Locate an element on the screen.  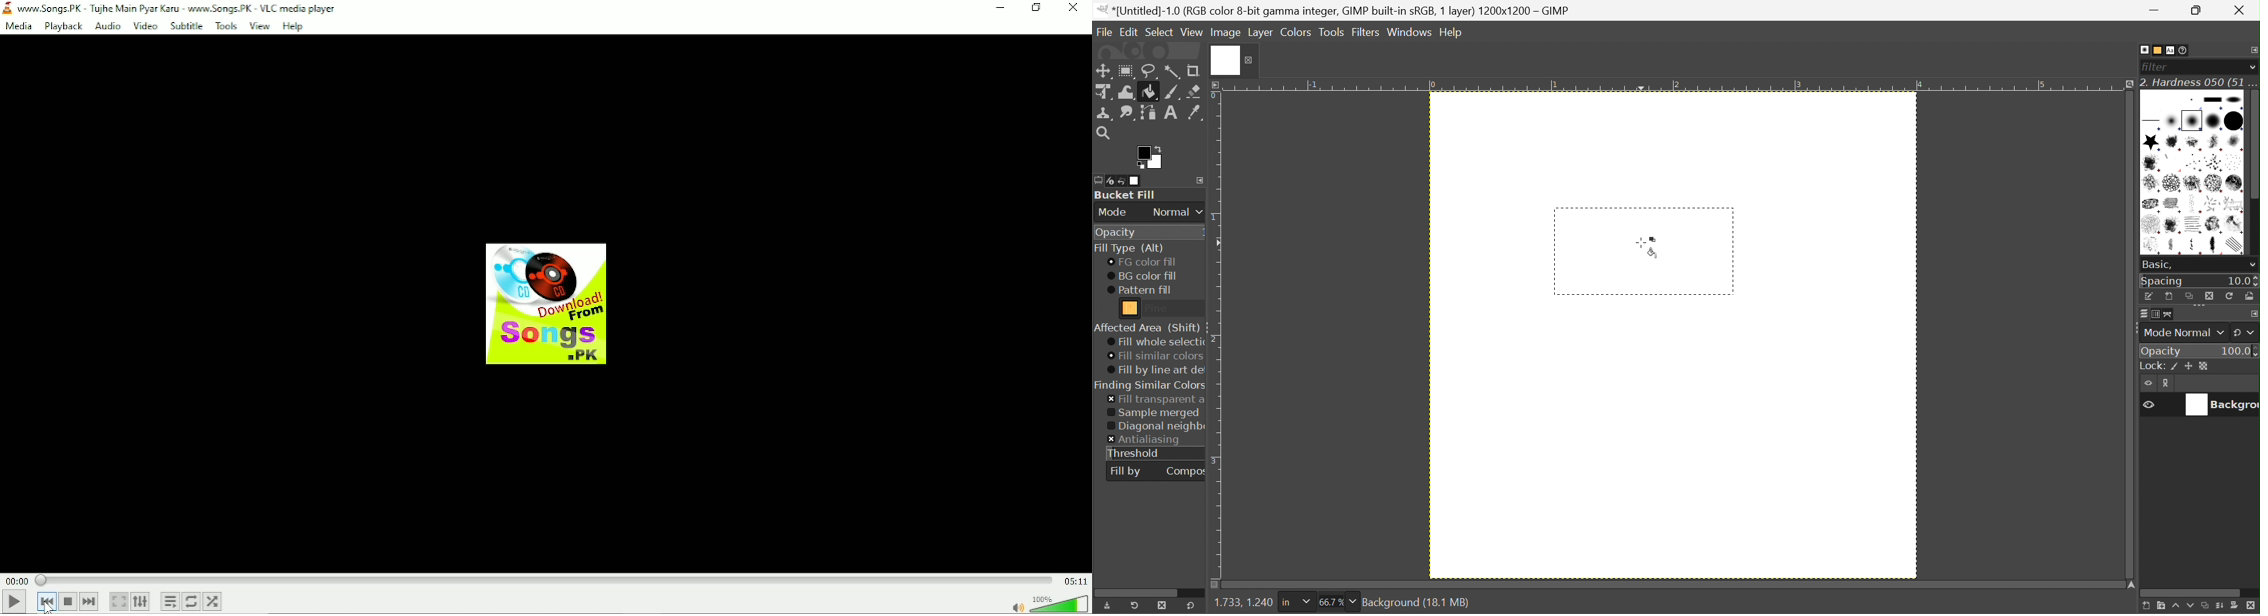
Bristles 02 is located at coordinates (2215, 163).